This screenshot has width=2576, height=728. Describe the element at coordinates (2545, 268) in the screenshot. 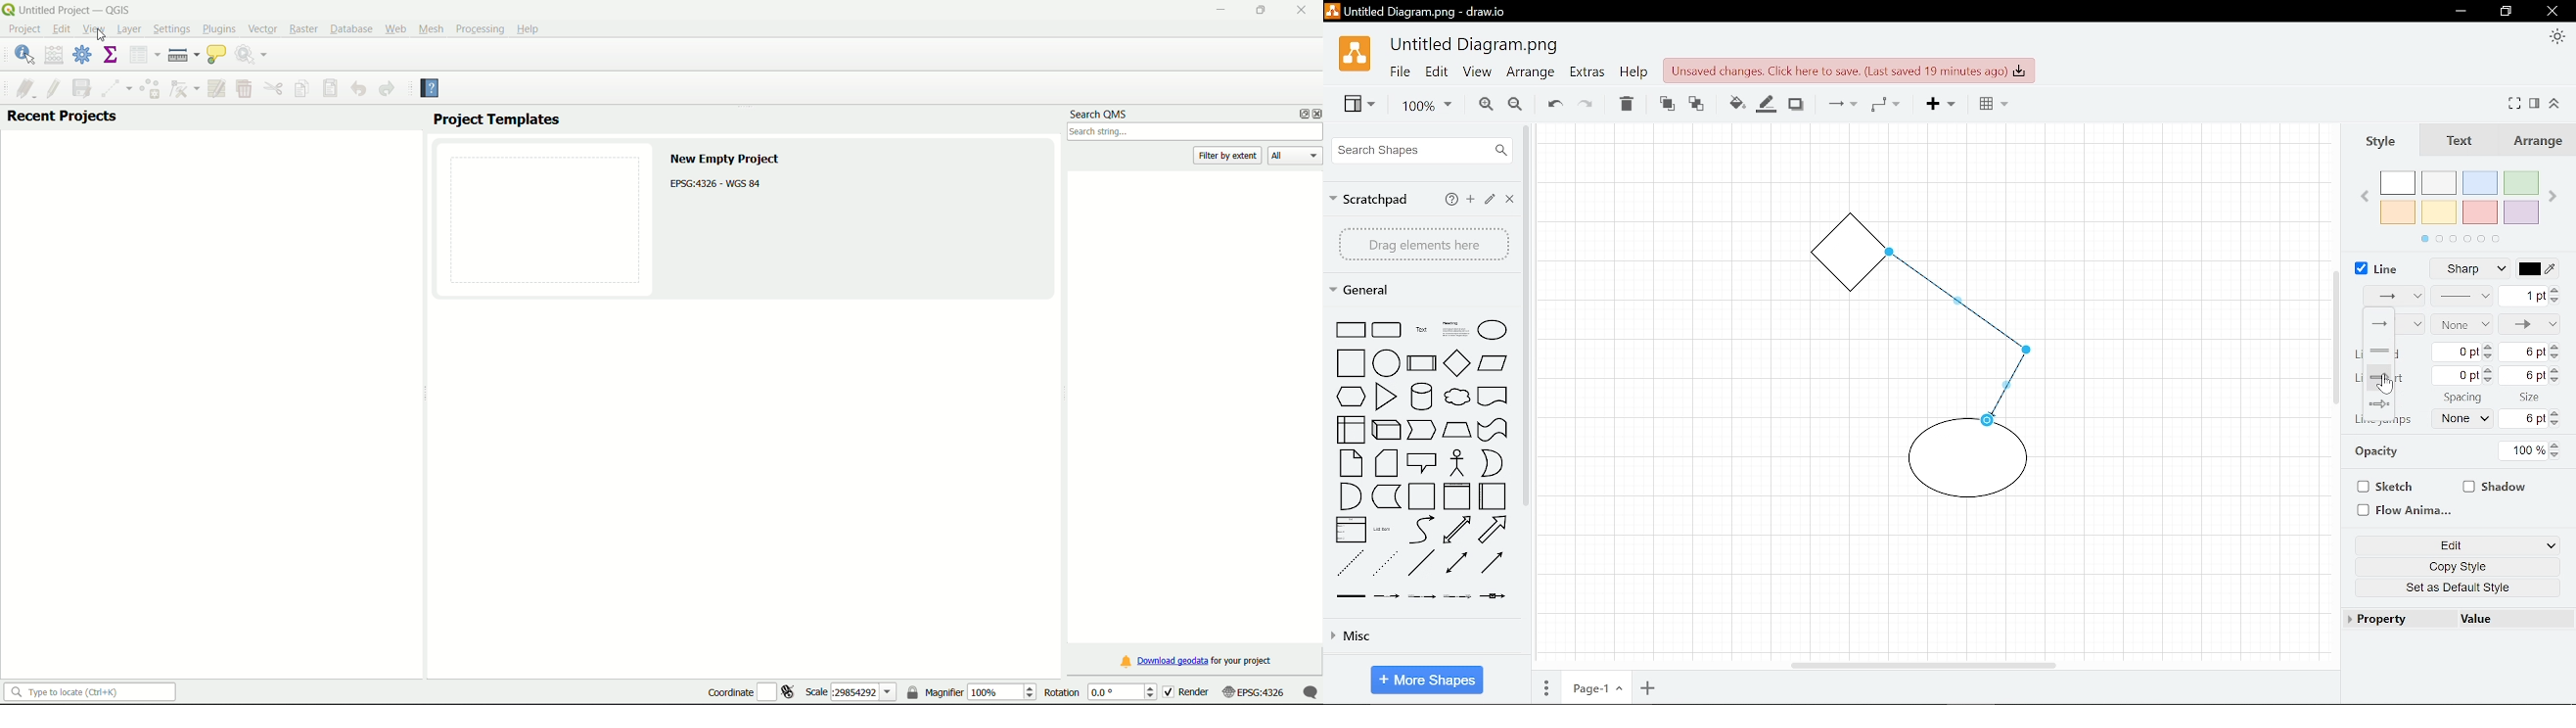

I see `Line color` at that location.